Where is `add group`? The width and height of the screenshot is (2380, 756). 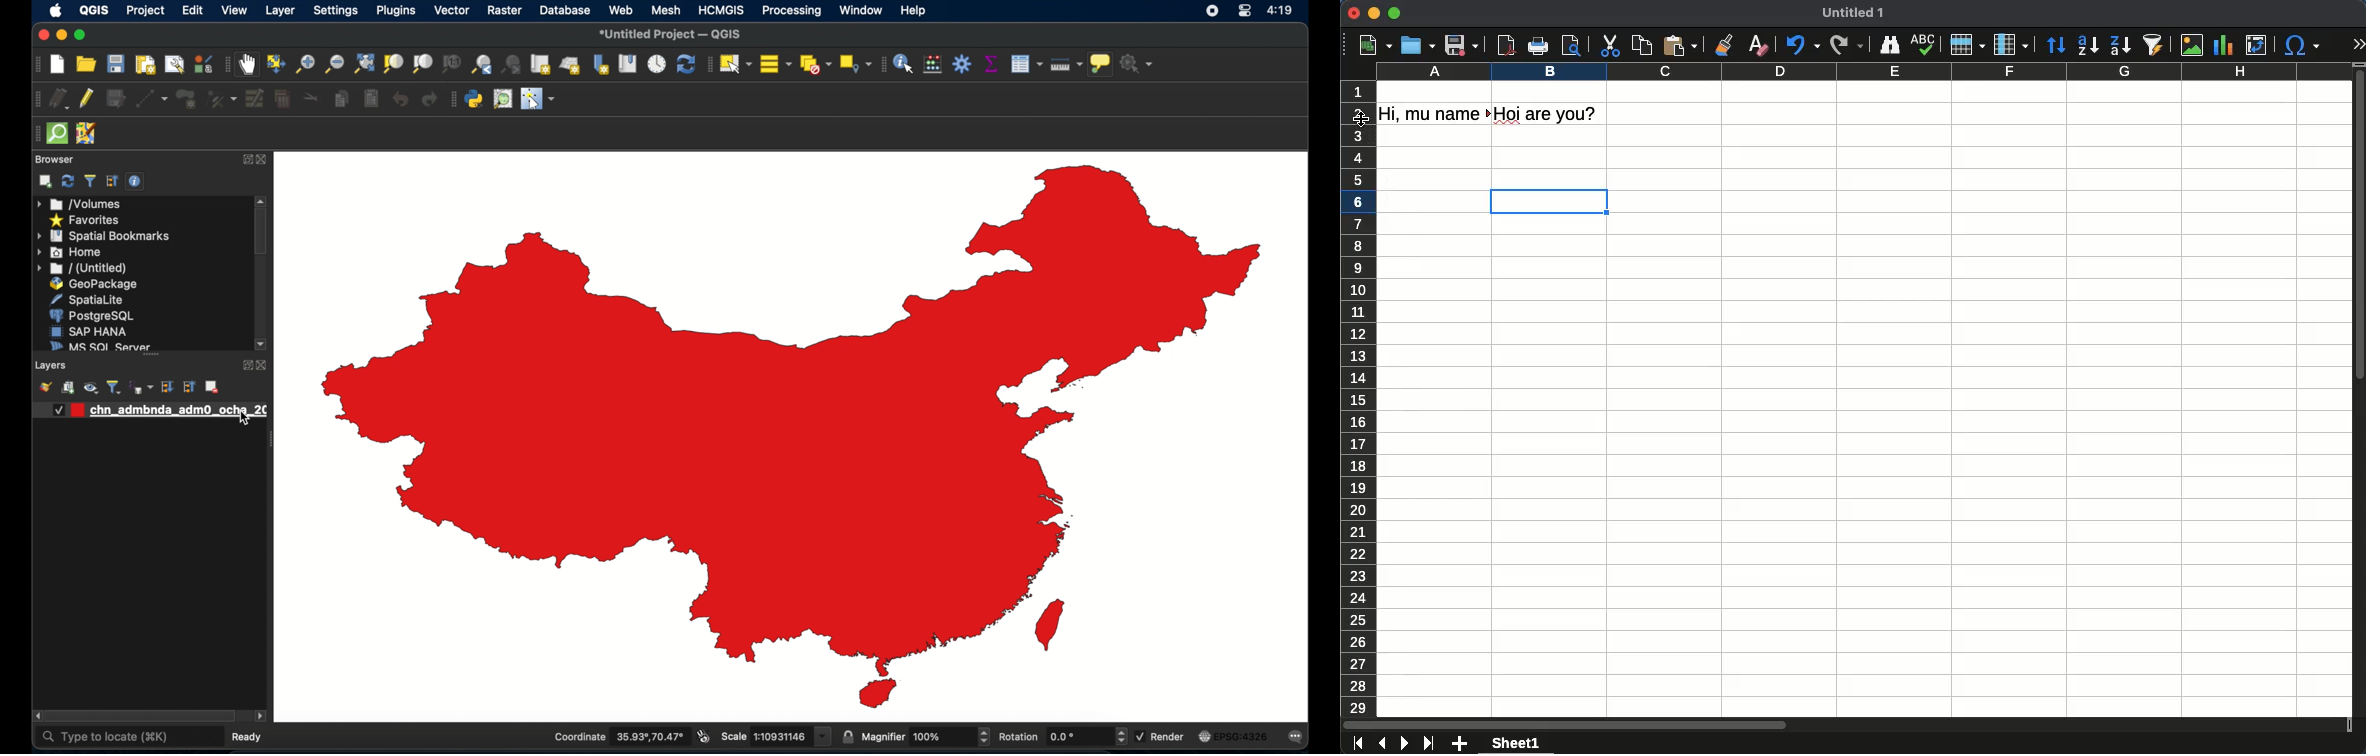
add group is located at coordinates (68, 388).